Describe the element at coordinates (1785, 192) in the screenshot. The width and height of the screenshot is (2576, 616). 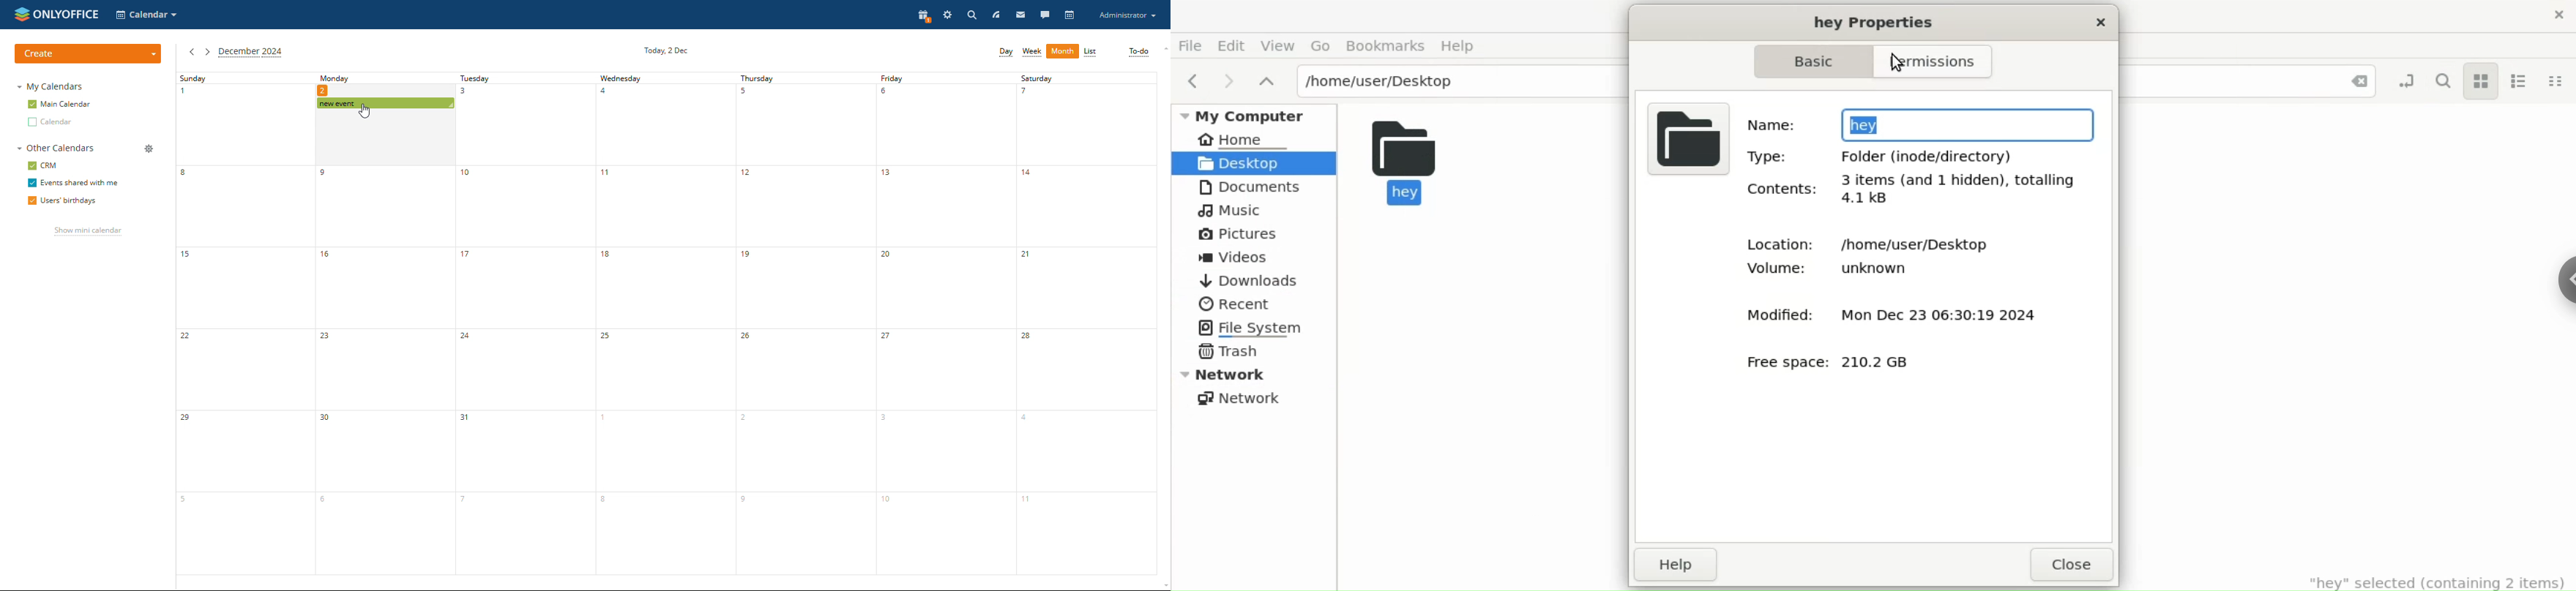
I see `Contents:` at that location.